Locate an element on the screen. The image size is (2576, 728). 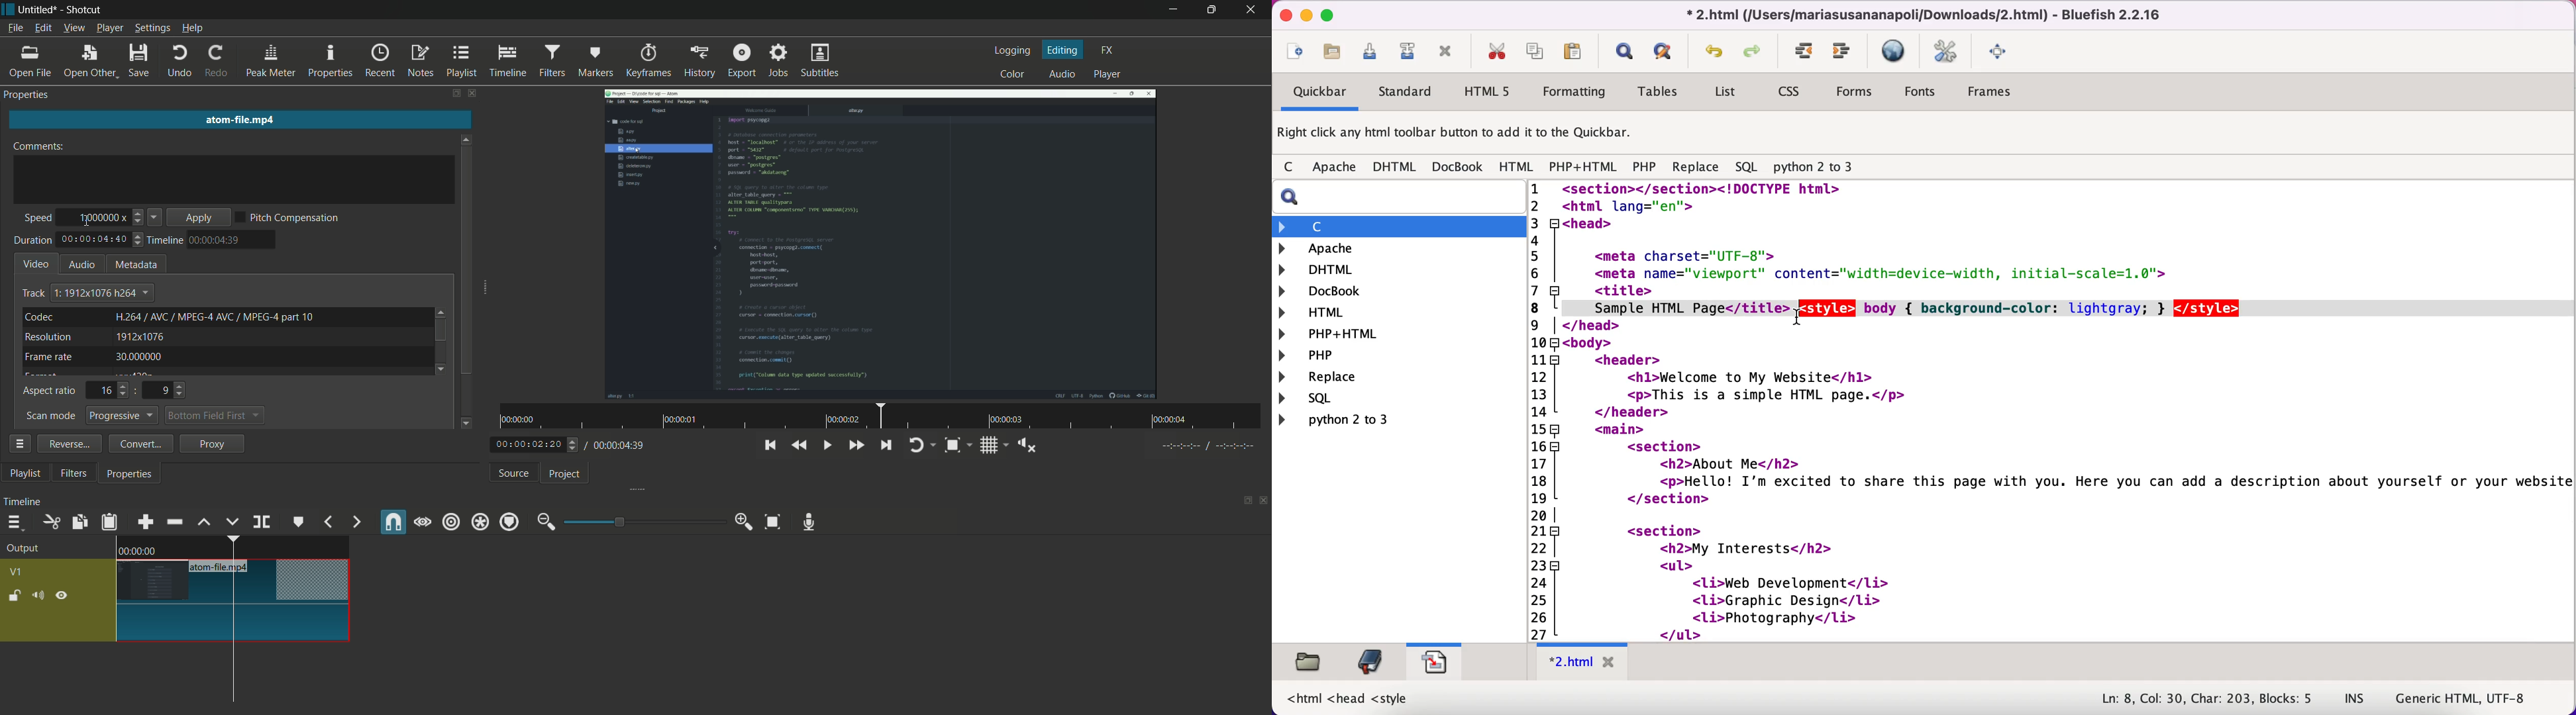
dhtml is located at coordinates (1395, 168).